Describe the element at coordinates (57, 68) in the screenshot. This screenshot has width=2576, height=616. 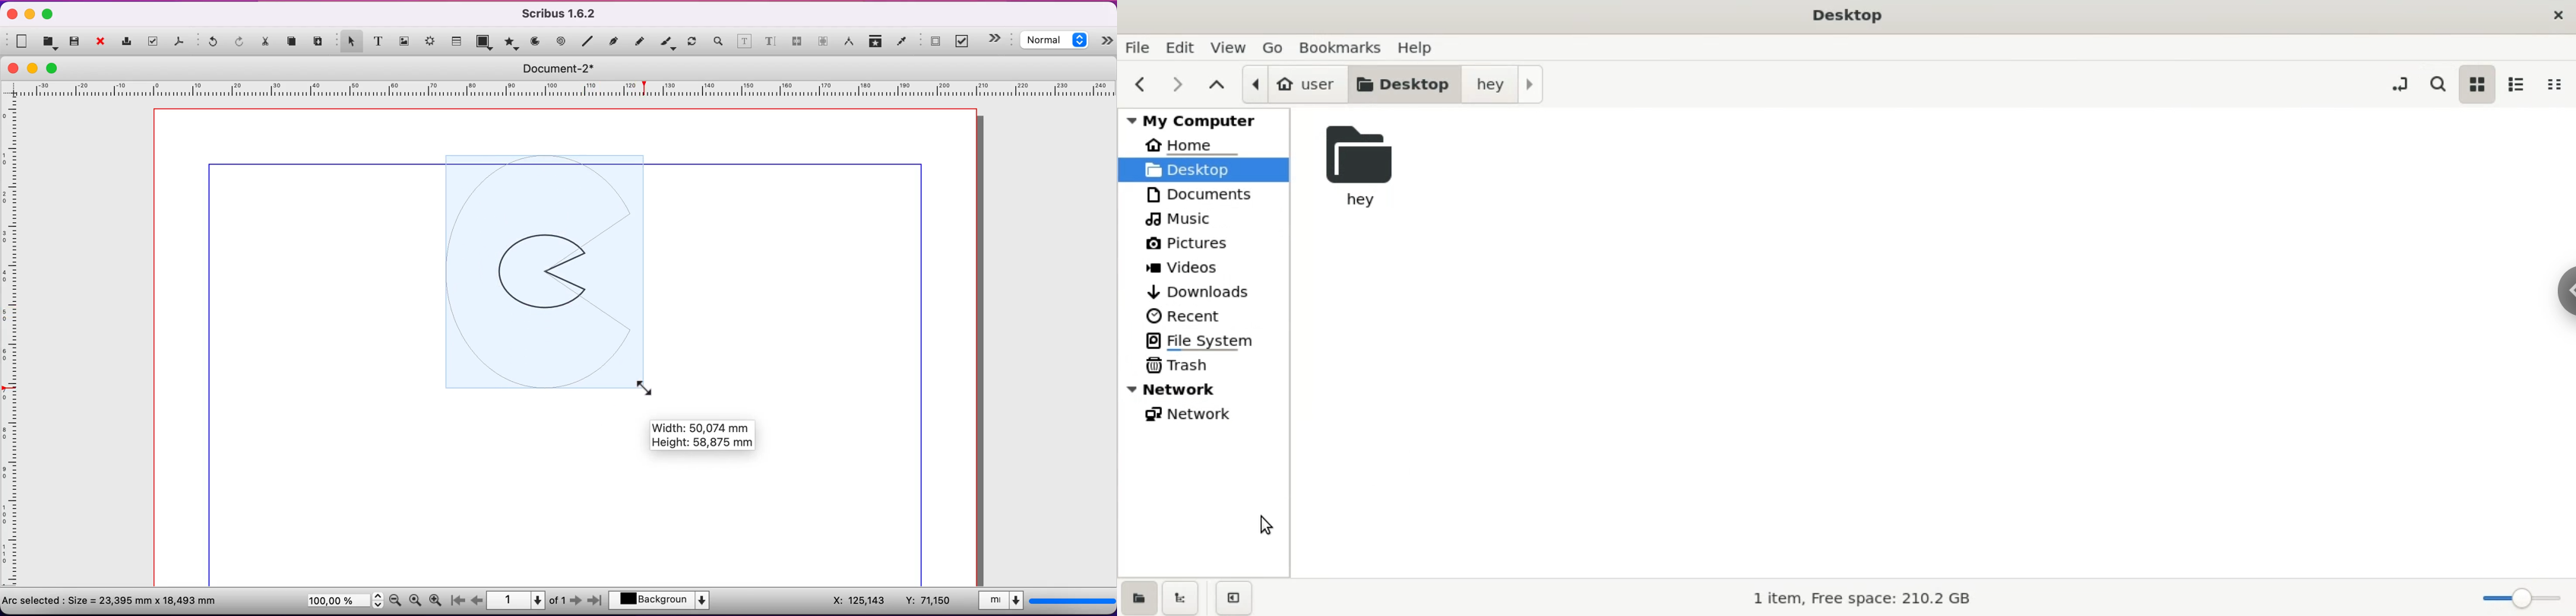
I see `maximize` at that location.